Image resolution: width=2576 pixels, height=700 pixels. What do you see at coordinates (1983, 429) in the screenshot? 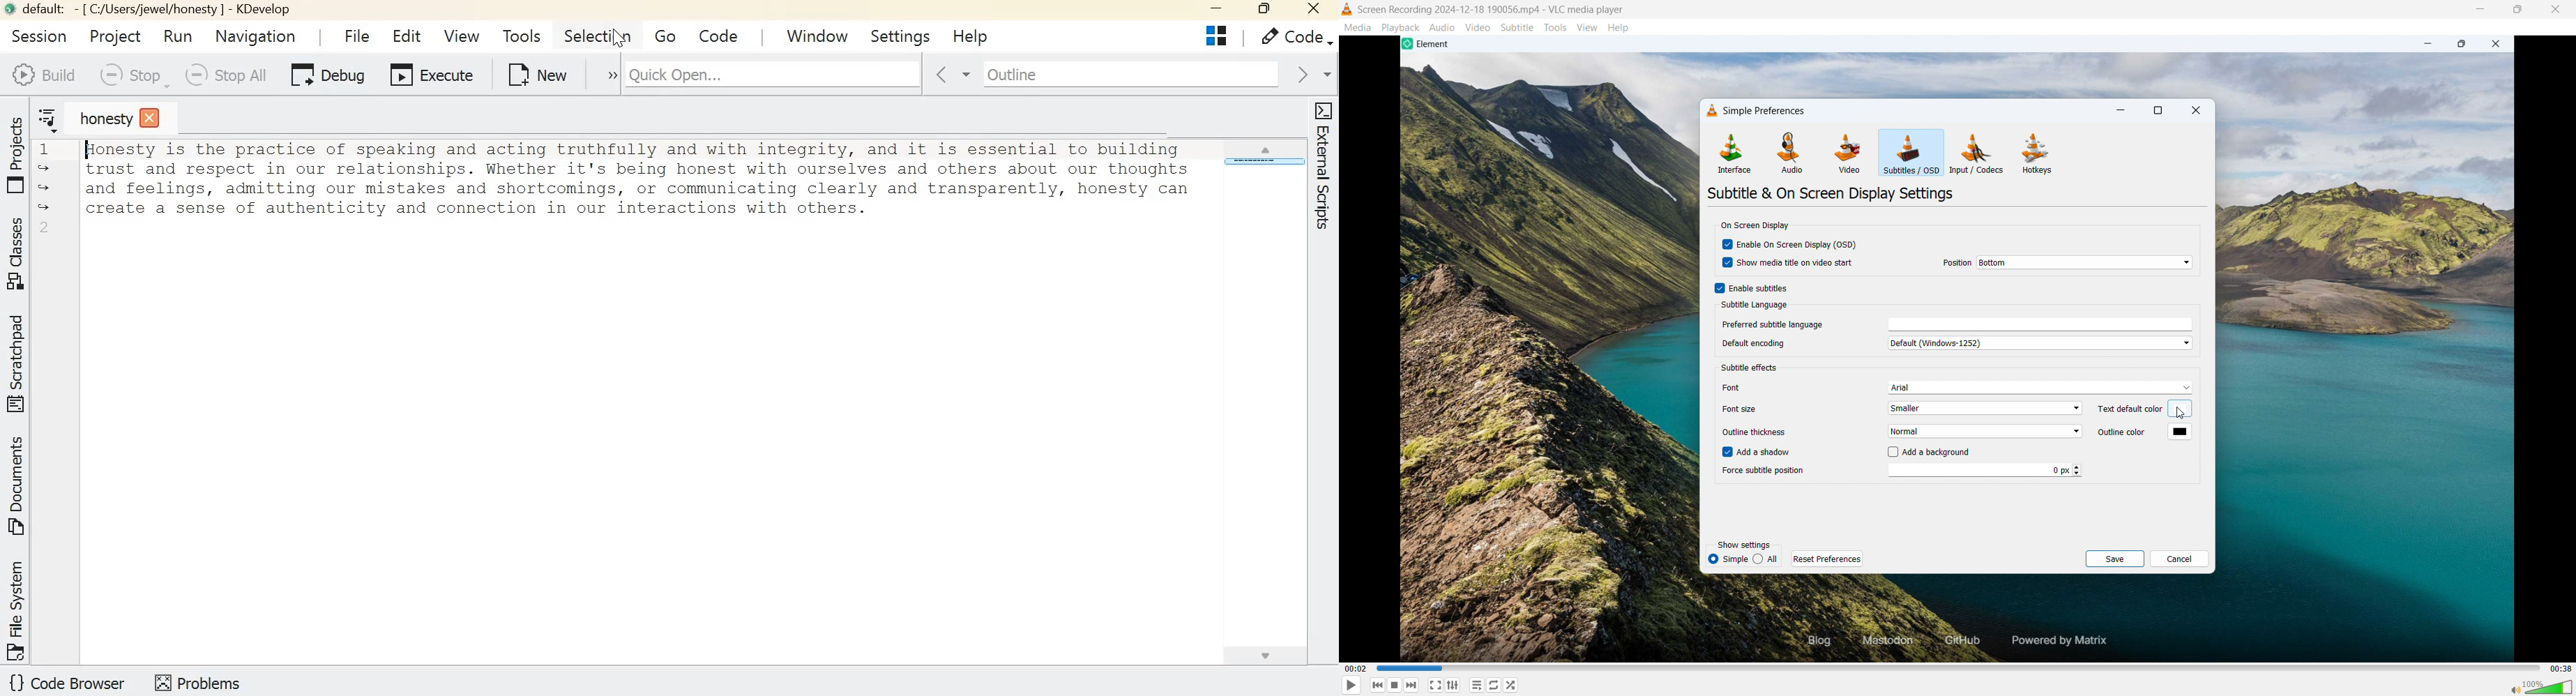
I see `Select outline thickness ` at bounding box center [1983, 429].